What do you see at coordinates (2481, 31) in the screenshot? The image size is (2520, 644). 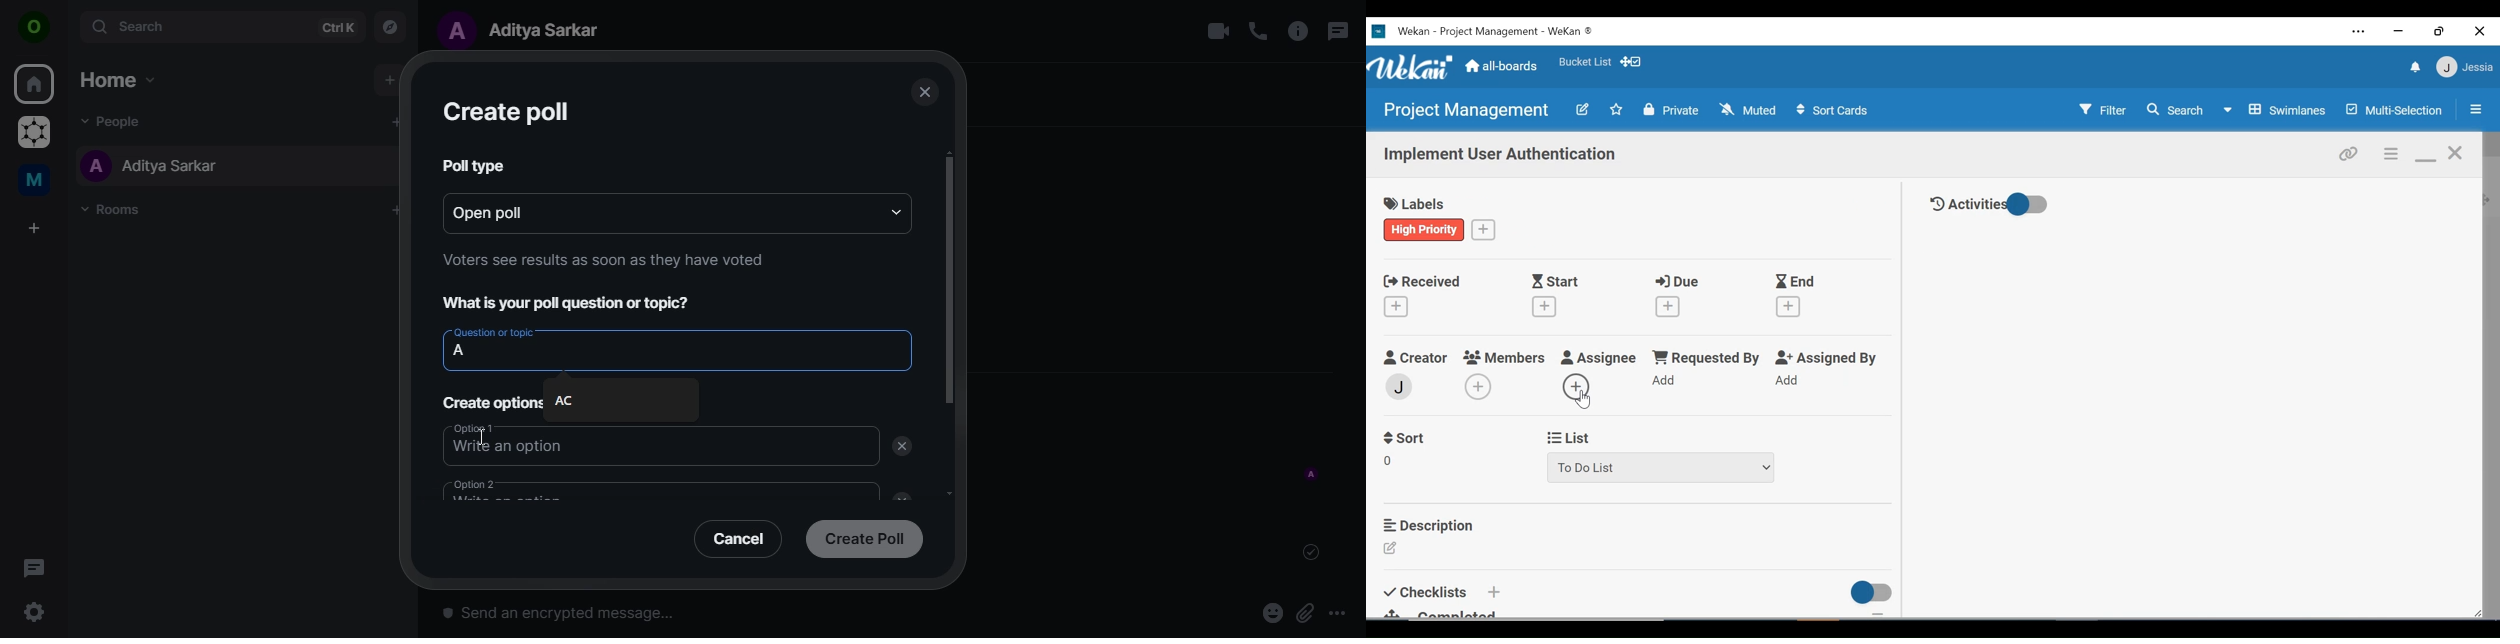 I see `Close` at bounding box center [2481, 31].